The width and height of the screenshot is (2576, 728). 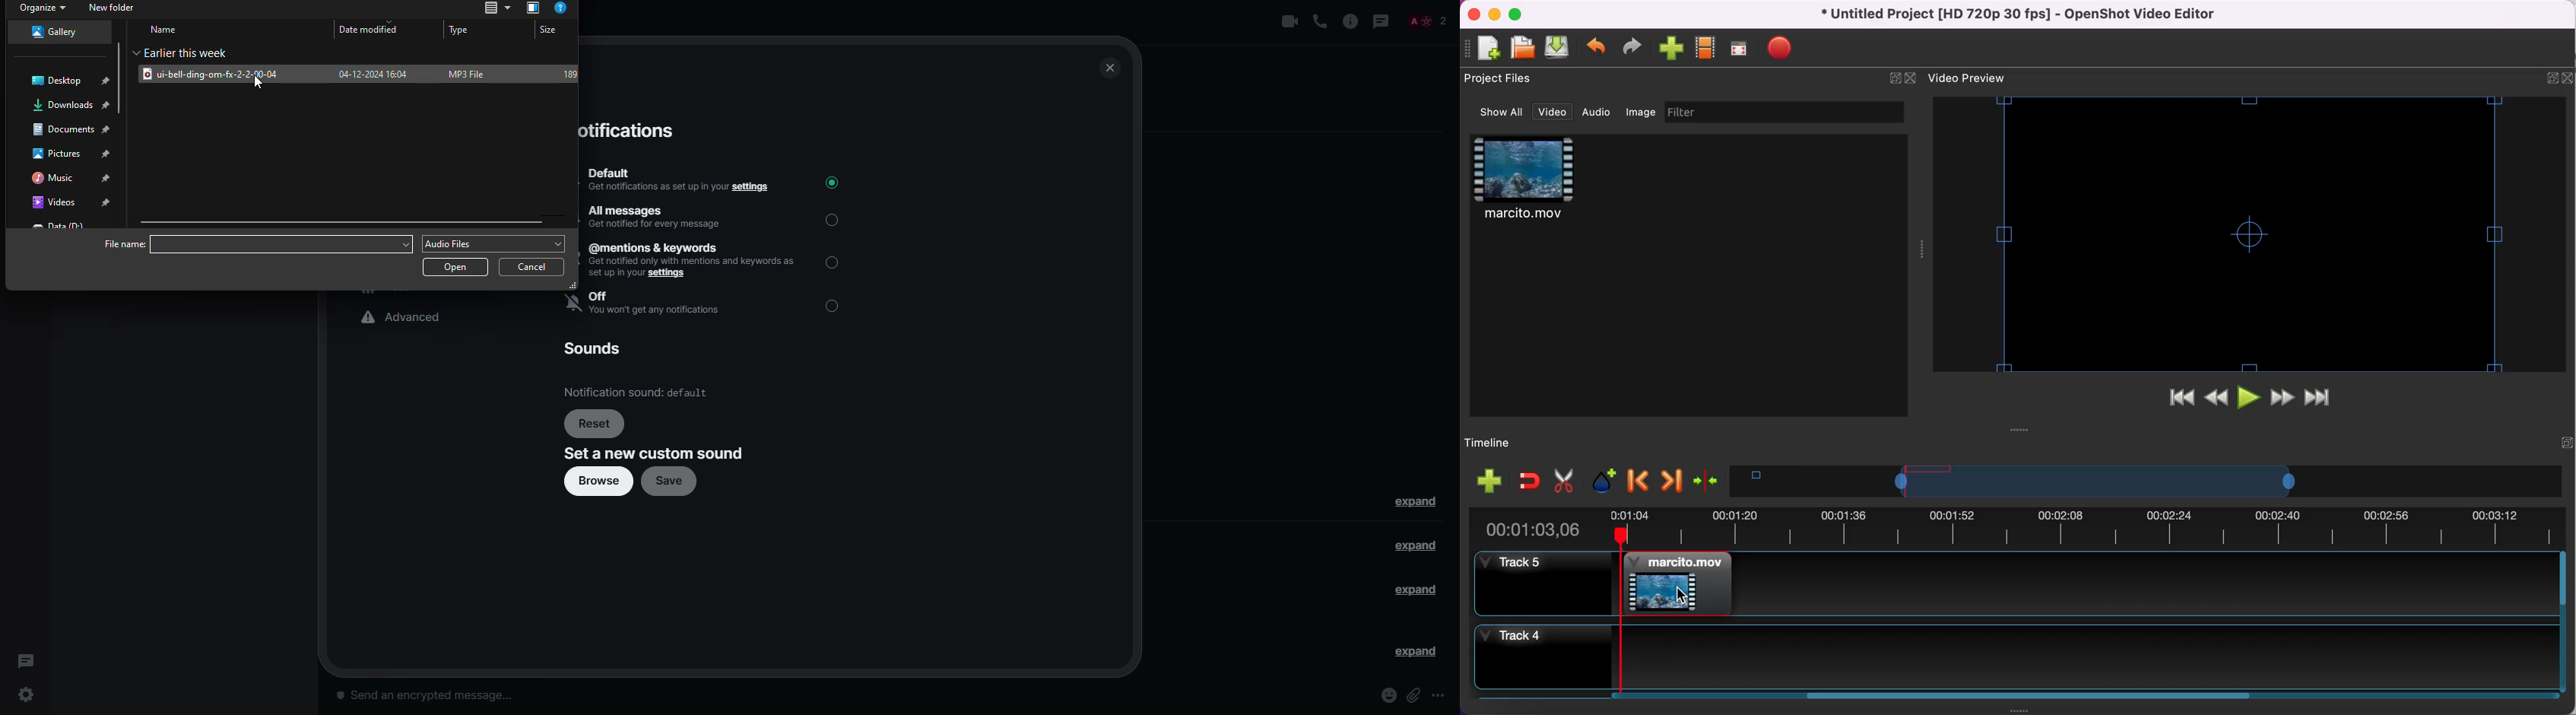 What do you see at coordinates (1416, 694) in the screenshot?
I see `attach` at bounding box center [1416, 694].